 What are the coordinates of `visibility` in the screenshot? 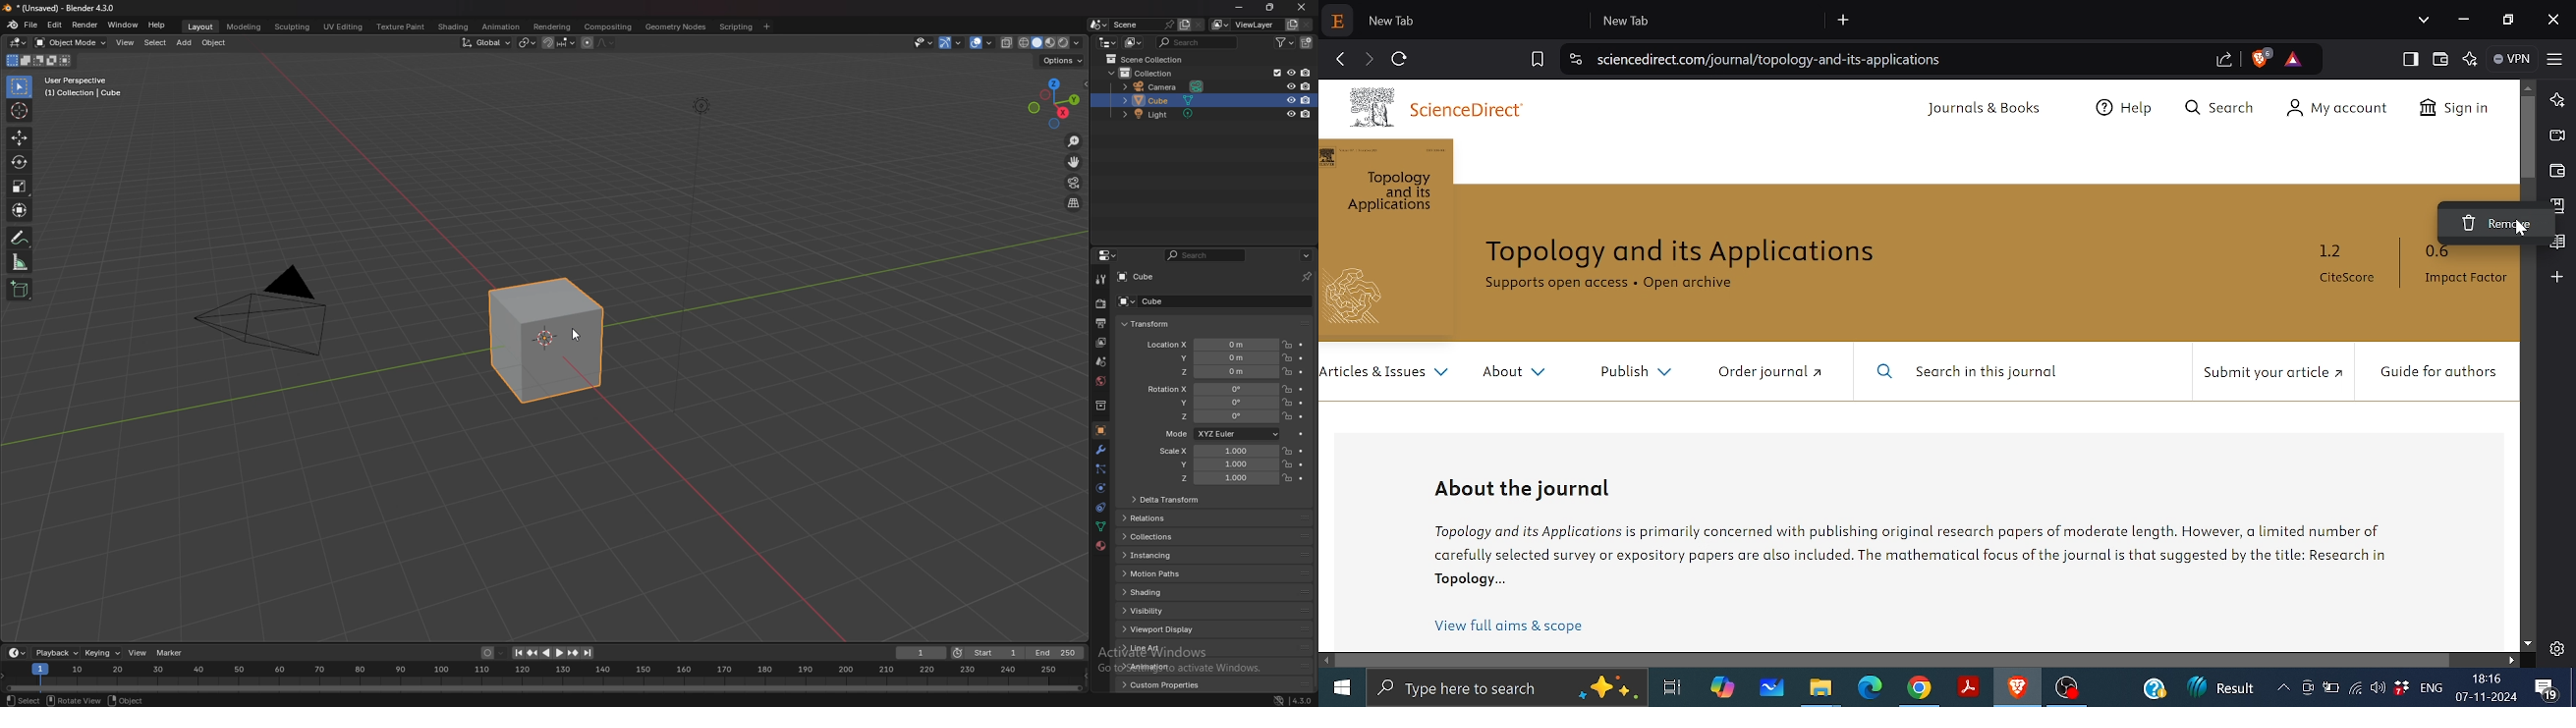 It's located at (1164, 611).